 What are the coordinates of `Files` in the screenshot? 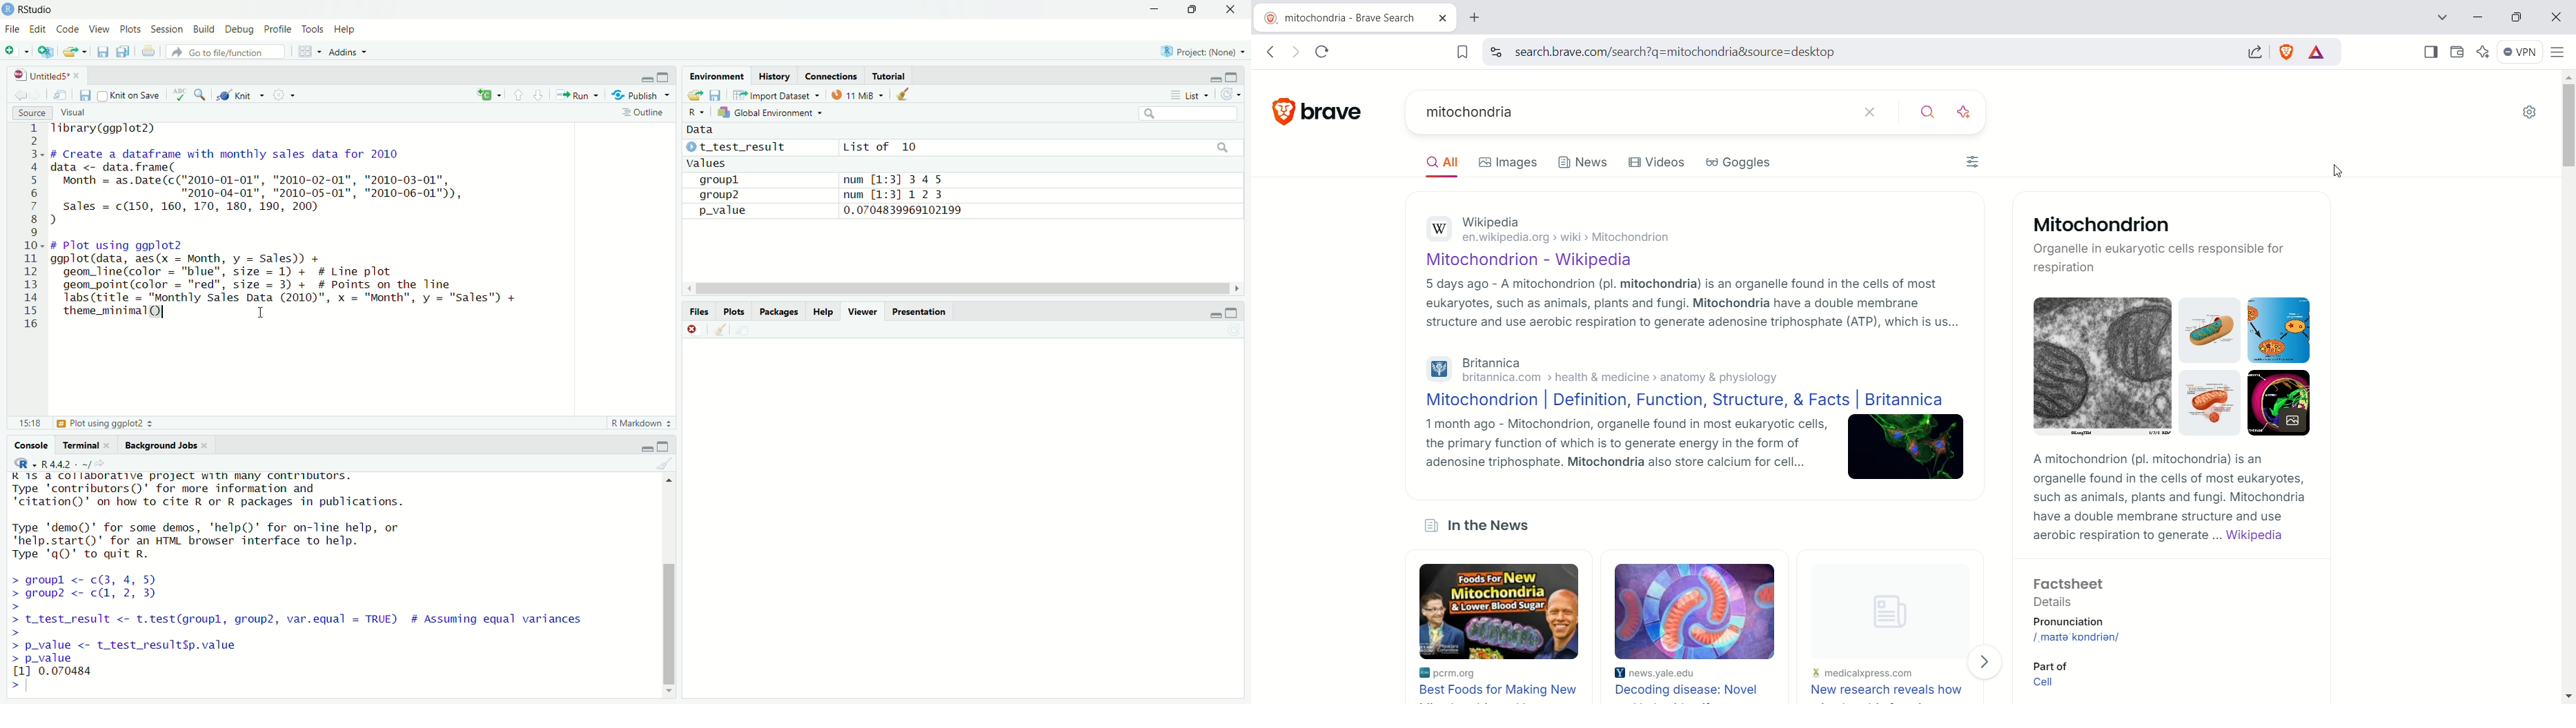 It's located at (695, 312).